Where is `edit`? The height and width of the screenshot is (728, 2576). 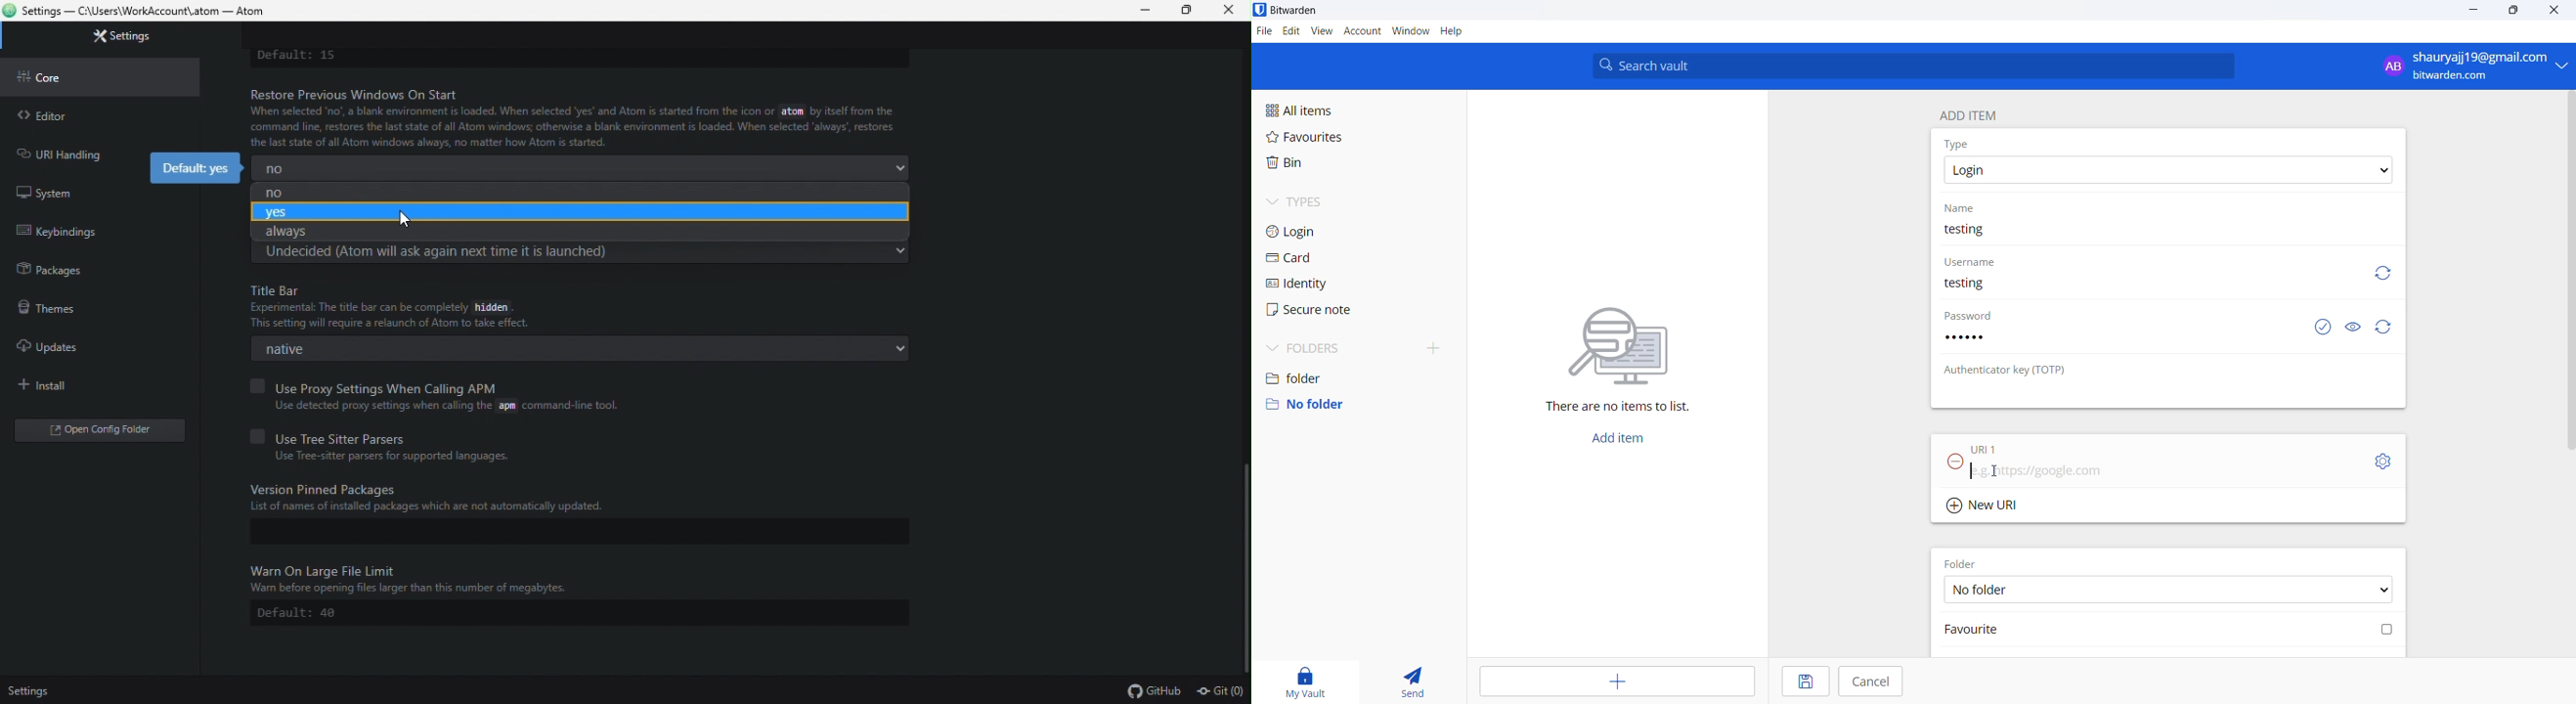
edit is located at coordinates (1289, 31).